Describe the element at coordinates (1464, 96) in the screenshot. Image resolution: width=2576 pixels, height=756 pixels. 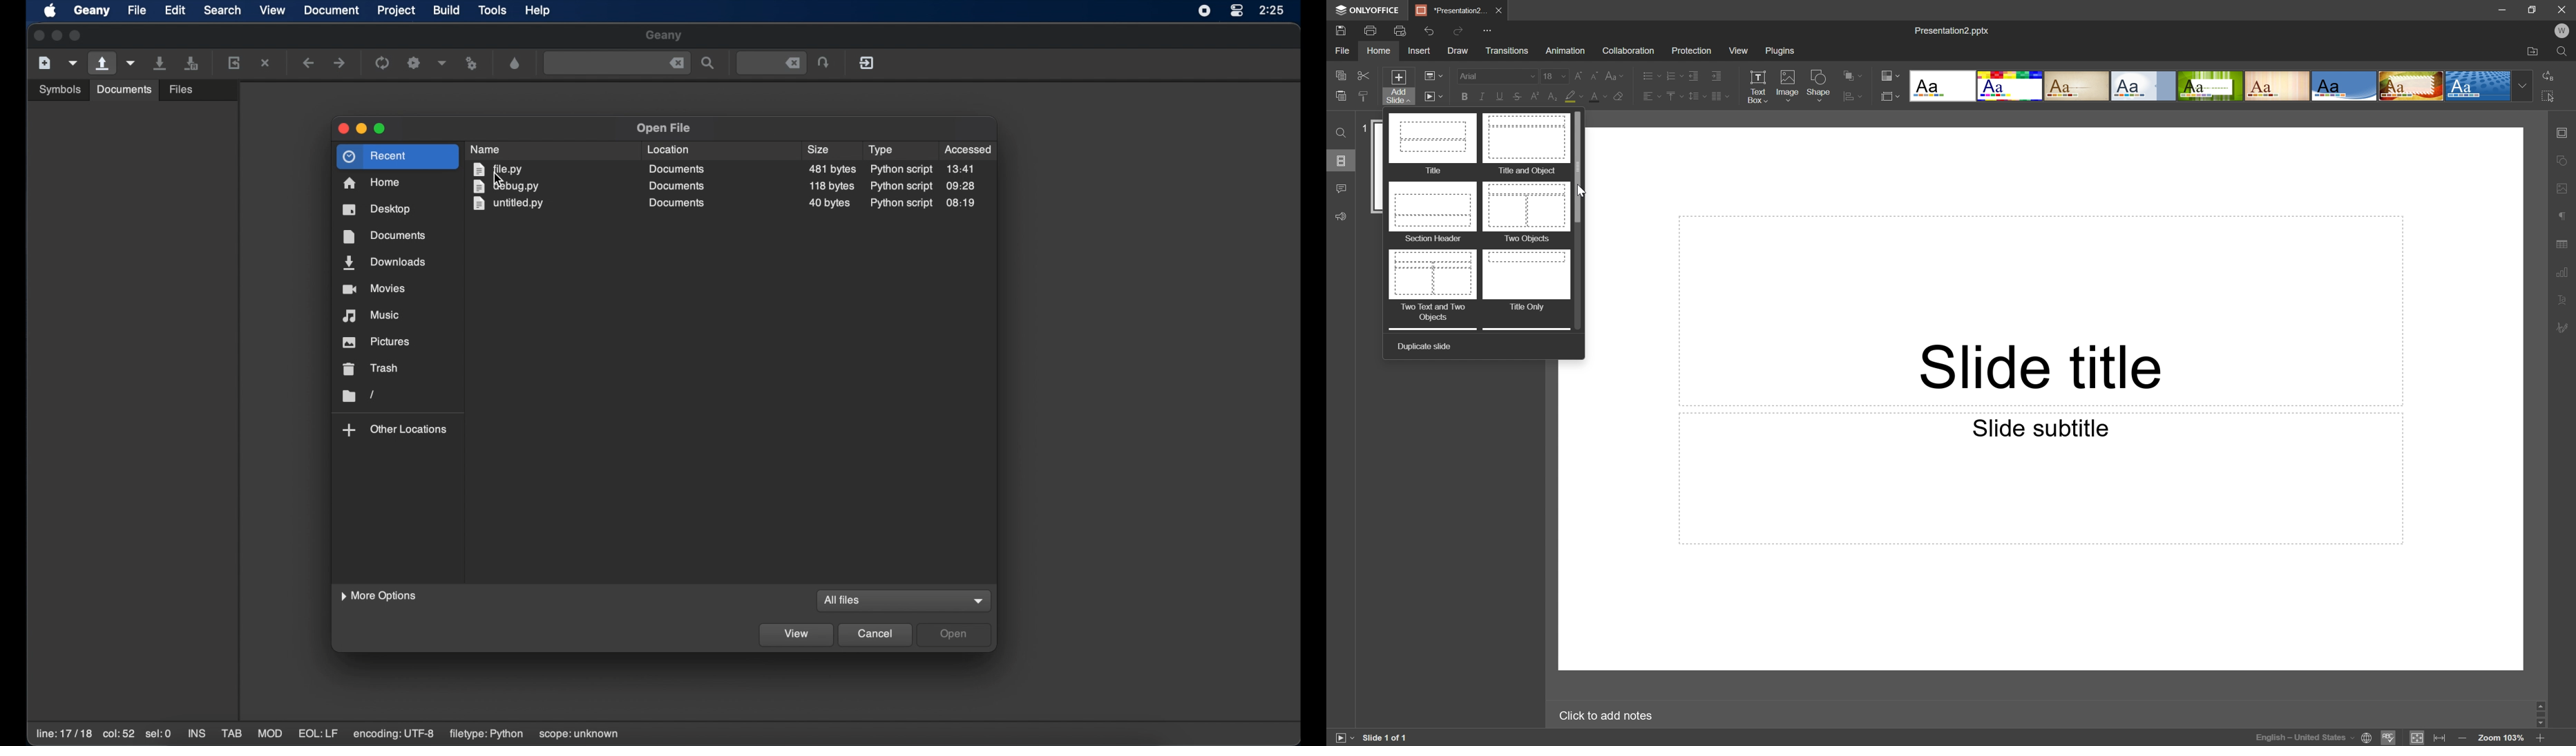
I see `Bold` at that location.